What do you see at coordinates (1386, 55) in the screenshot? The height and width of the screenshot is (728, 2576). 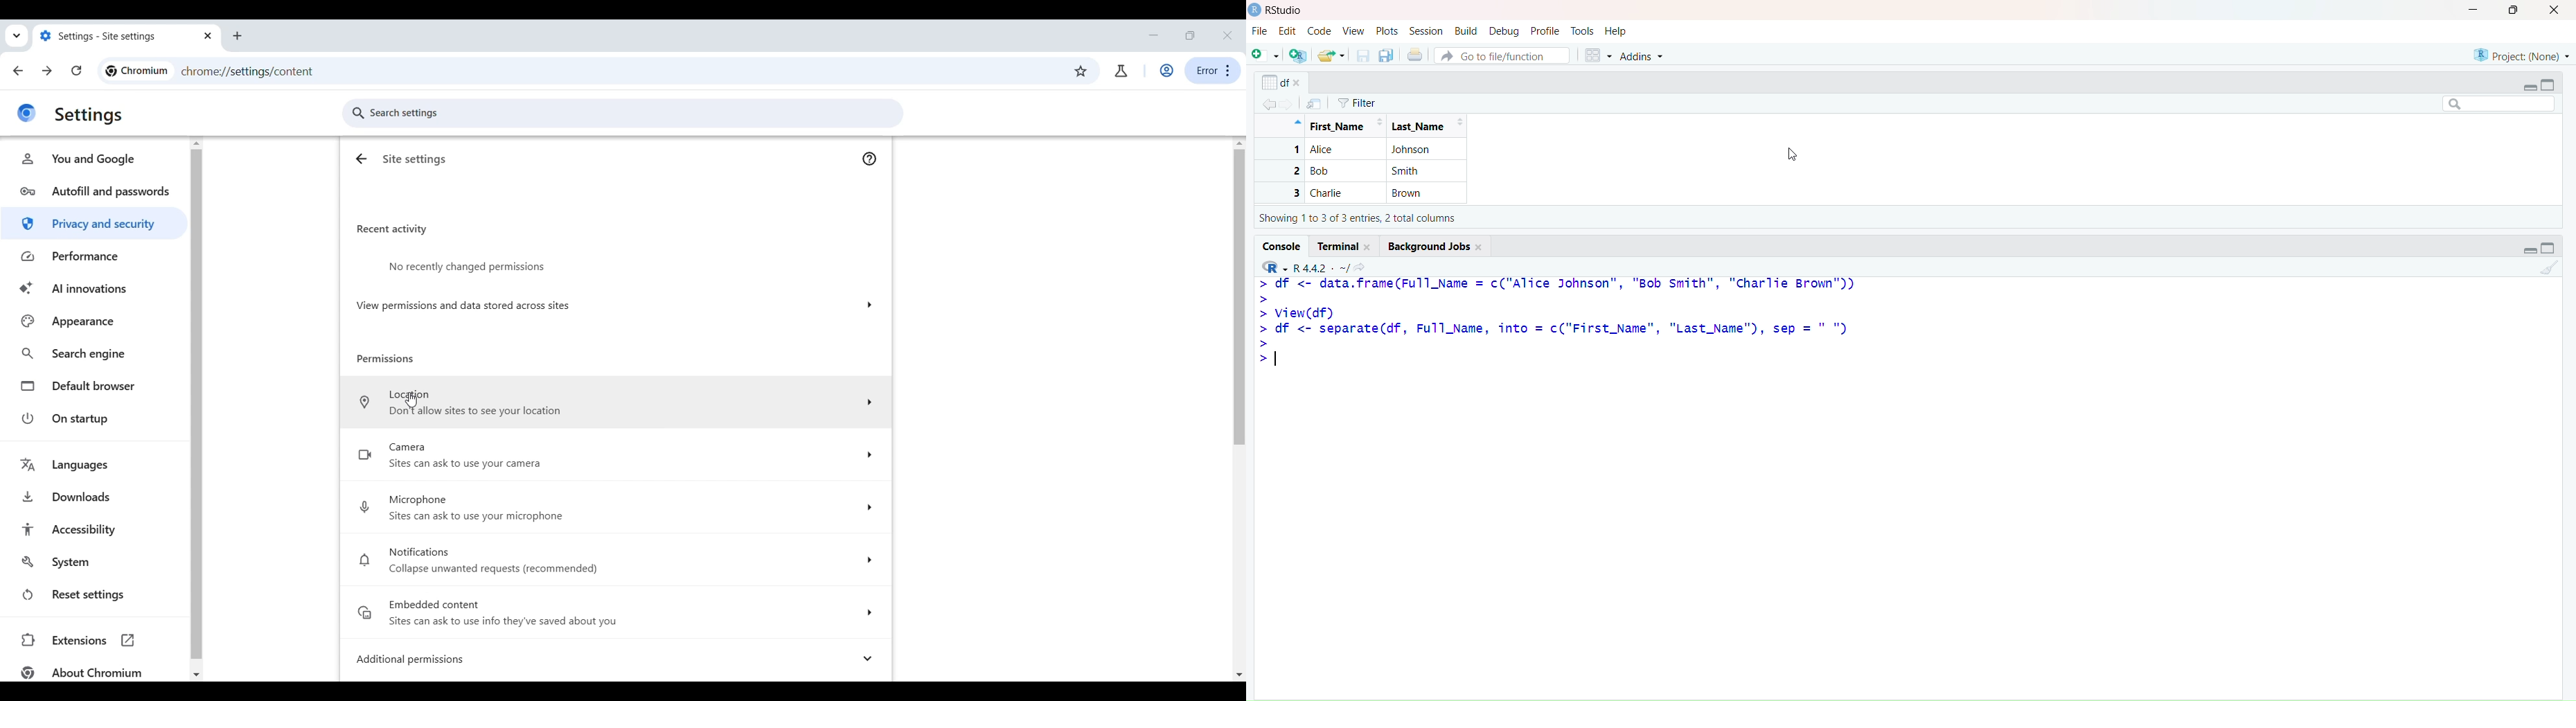 I see `Save all open documents (Ctrl + Alt + S)` at bounding box center [1386, 55].